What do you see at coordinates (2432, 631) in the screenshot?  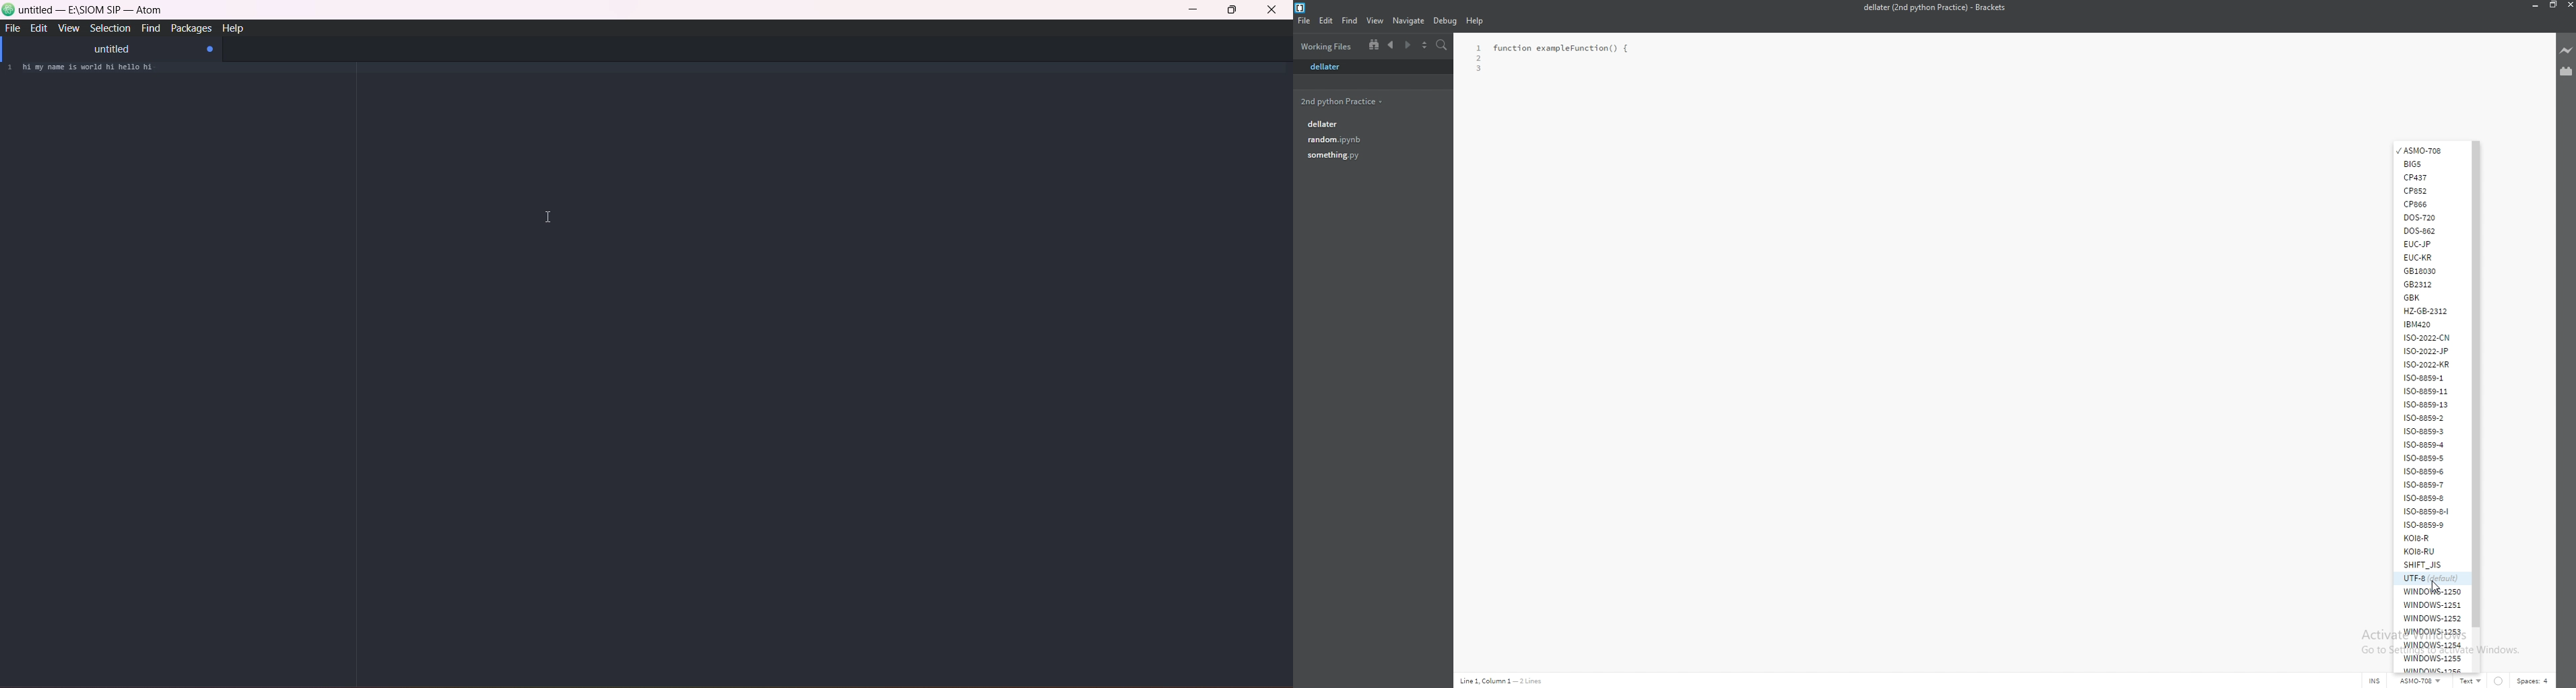 I see `windows-1253` at bounding box center [2432, 631].